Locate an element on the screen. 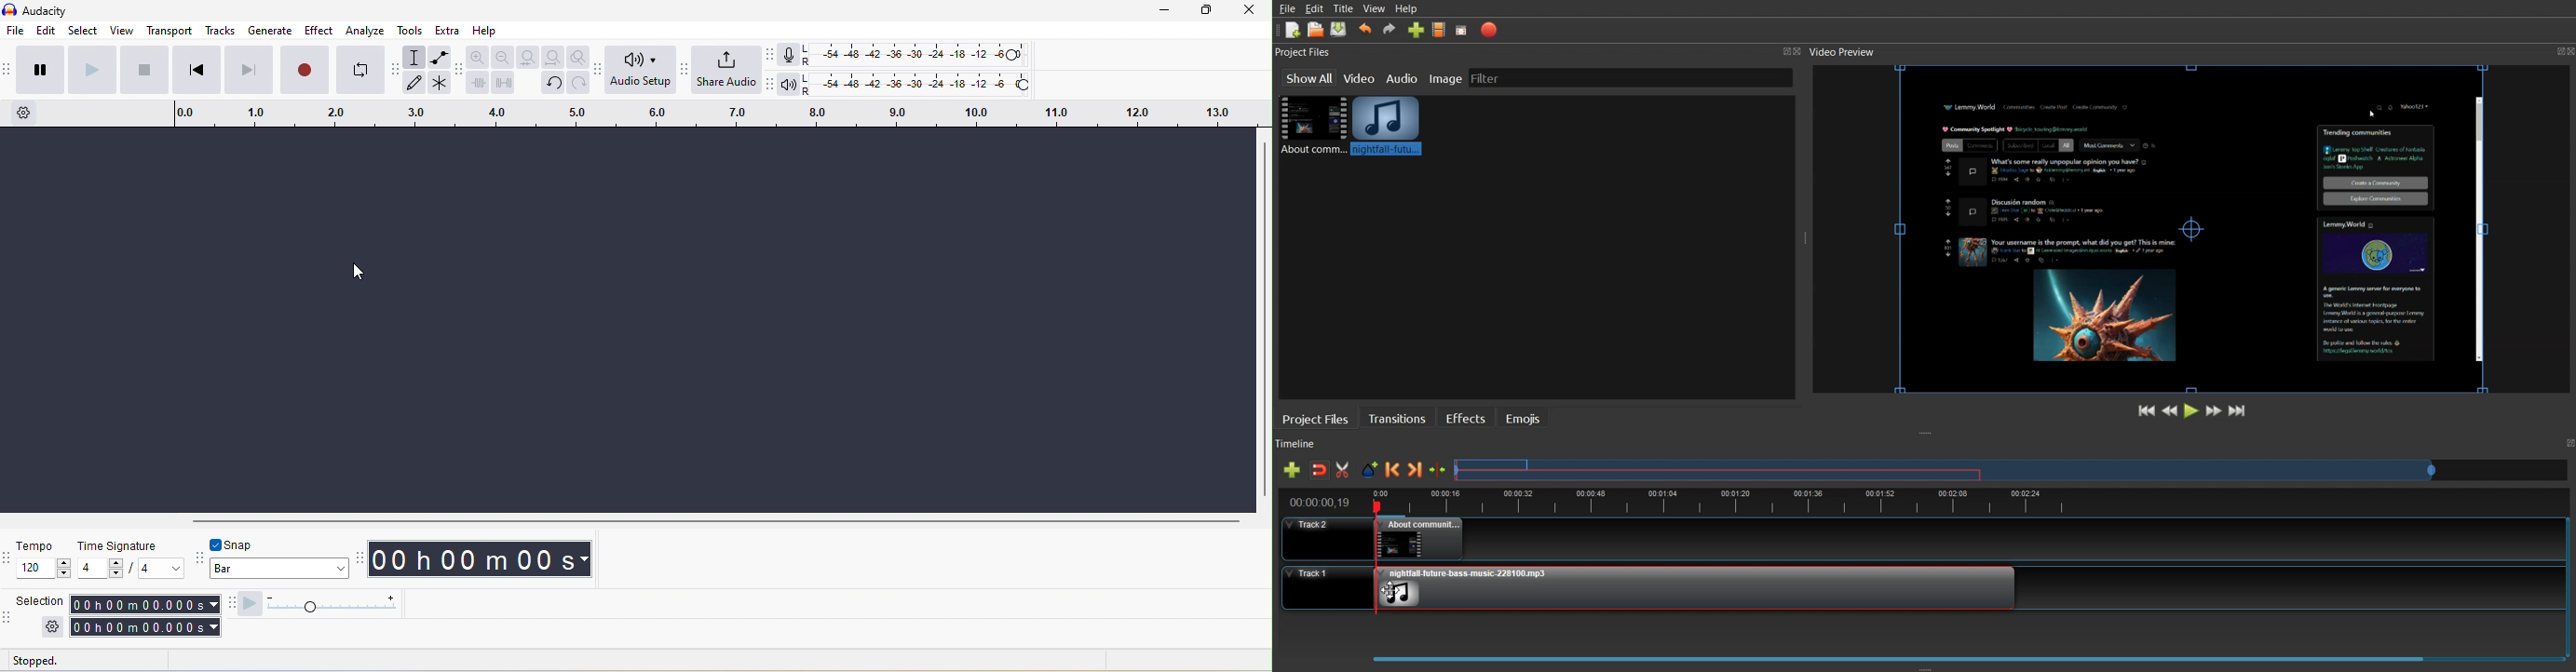  selection is located at coordinates (41, 600).